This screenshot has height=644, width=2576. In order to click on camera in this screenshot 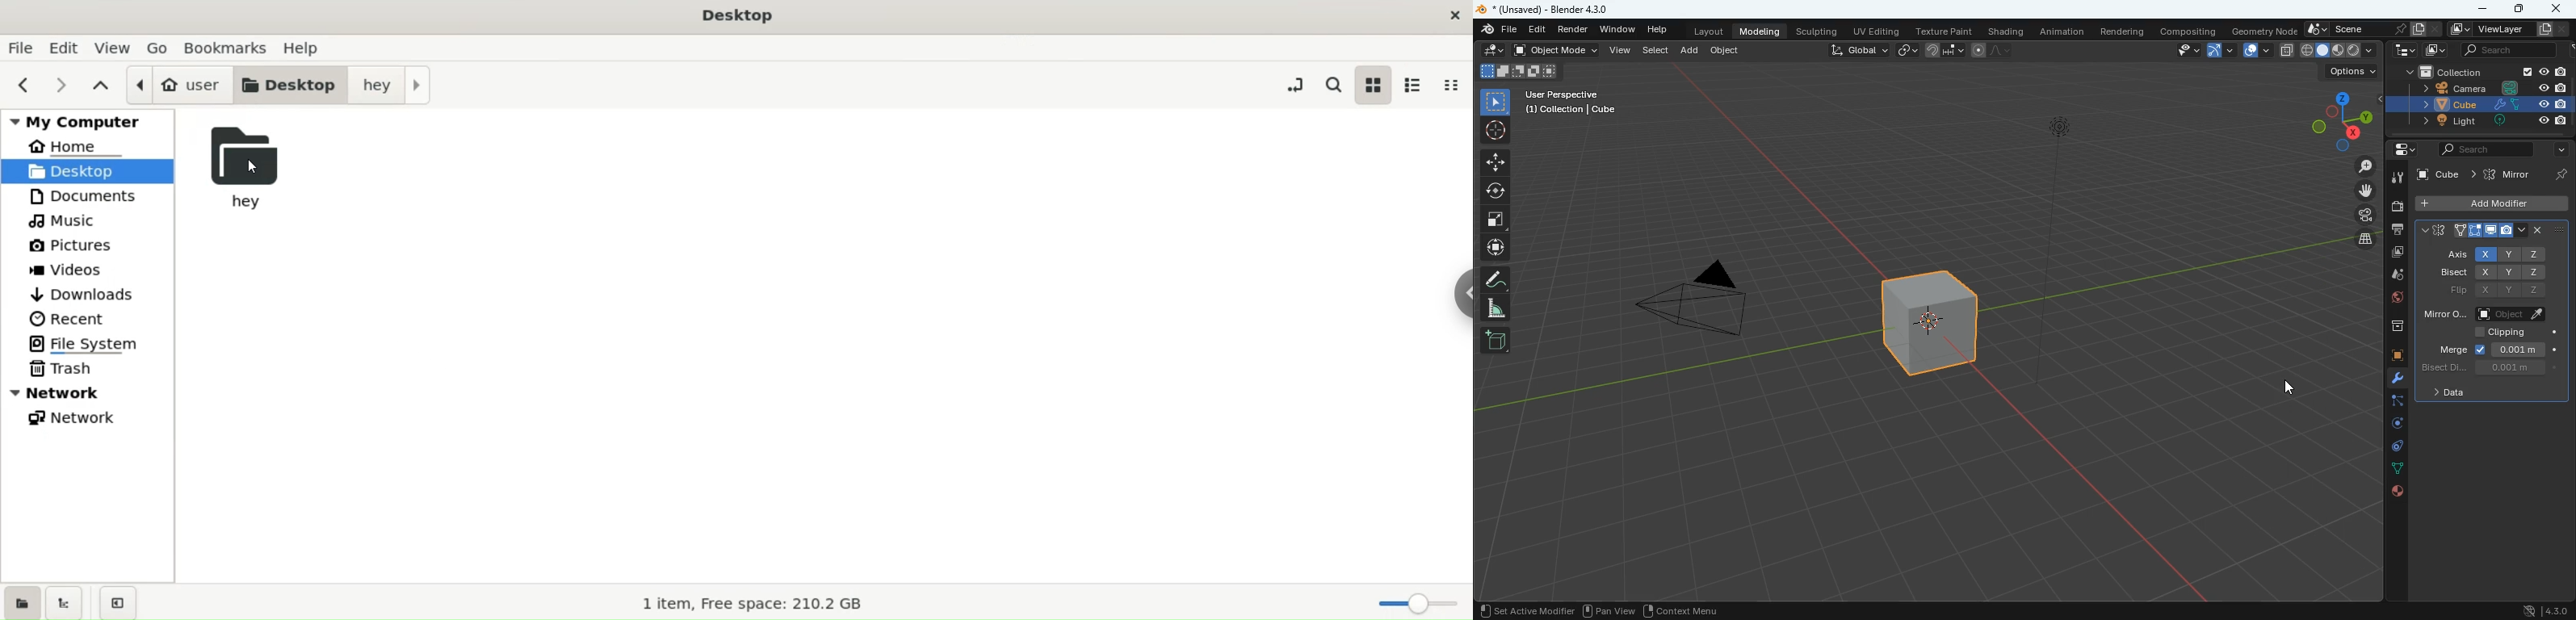, I will do `click(2397, 207)`.